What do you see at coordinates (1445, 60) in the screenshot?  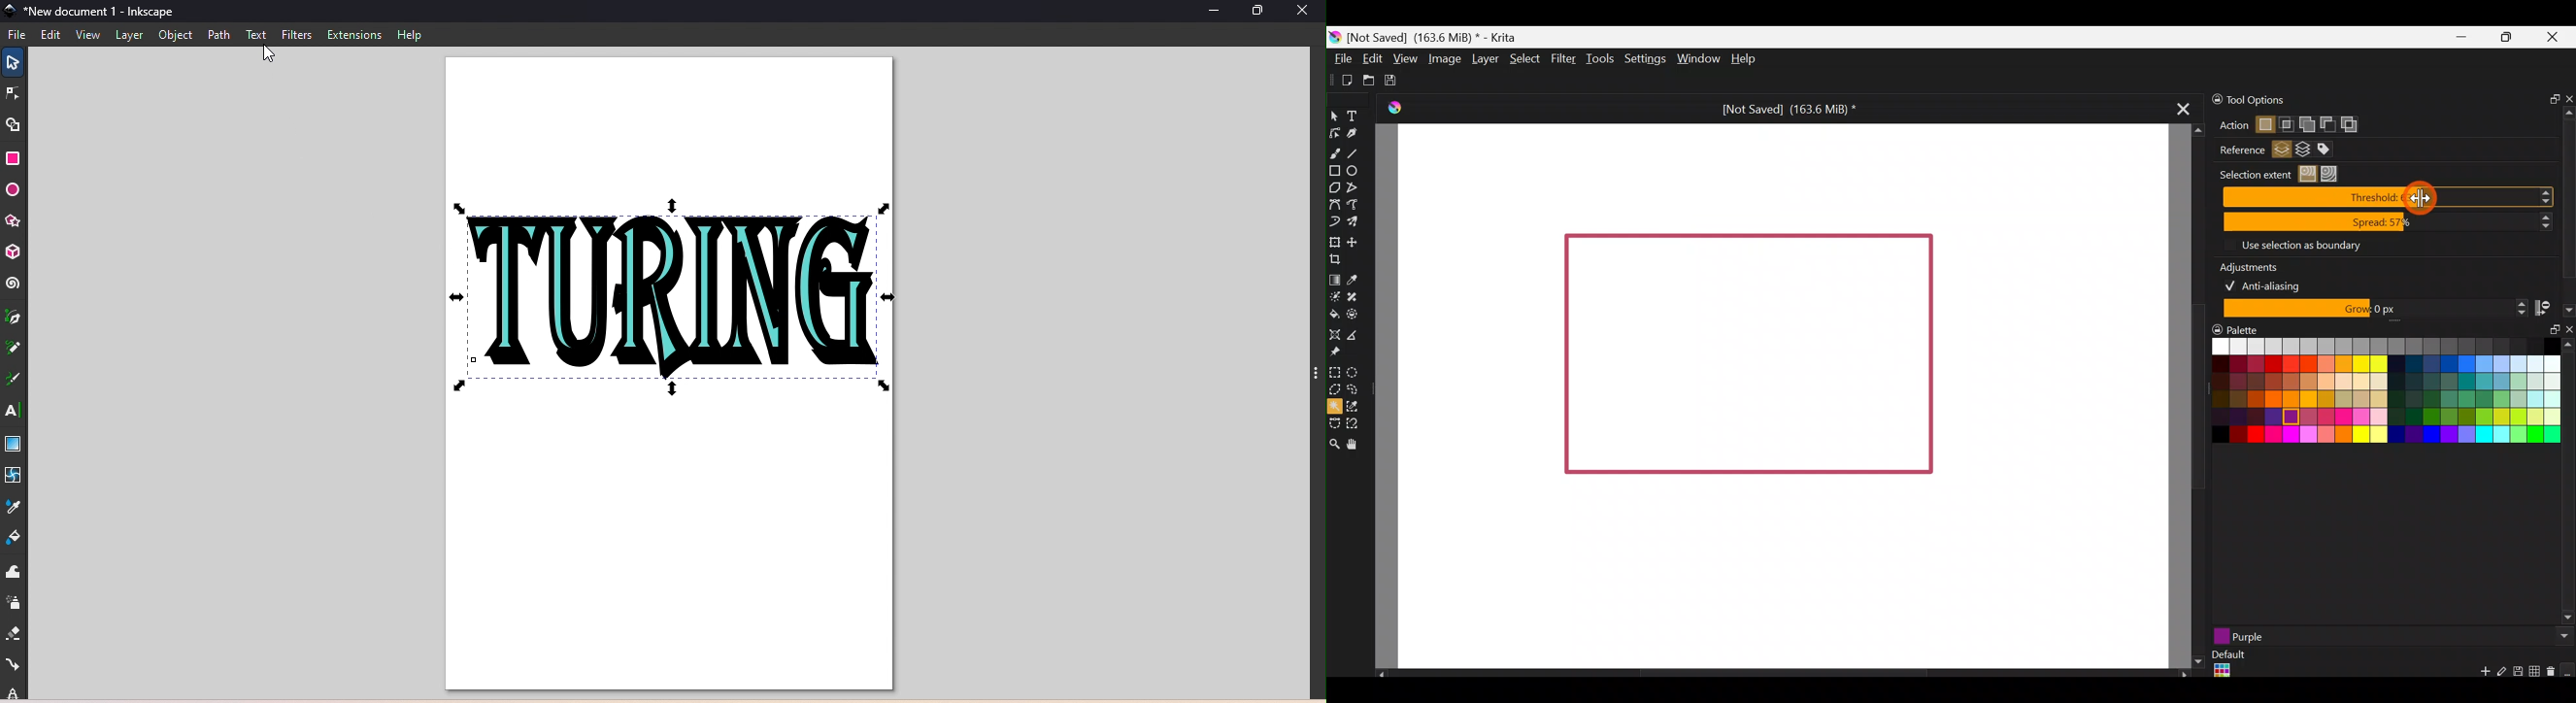 I see `Image` at bounding box center [1445, 60].